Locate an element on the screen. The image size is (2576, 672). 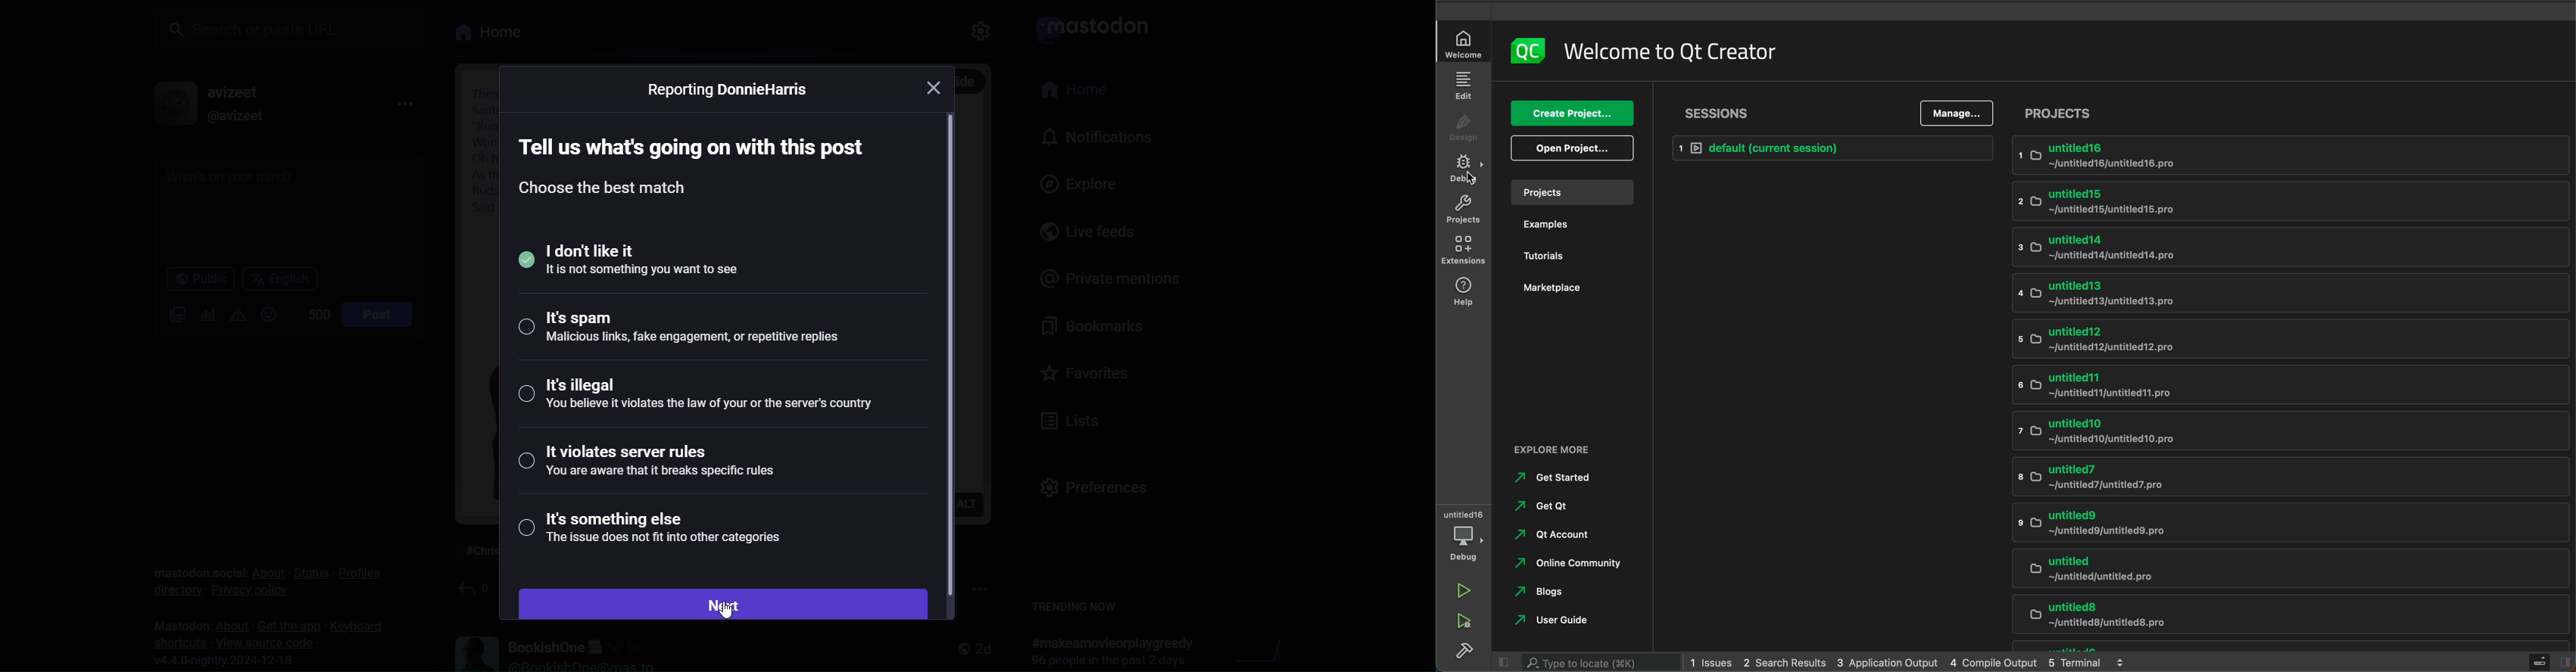
open sidebar is located at coordinates (2548, 659).